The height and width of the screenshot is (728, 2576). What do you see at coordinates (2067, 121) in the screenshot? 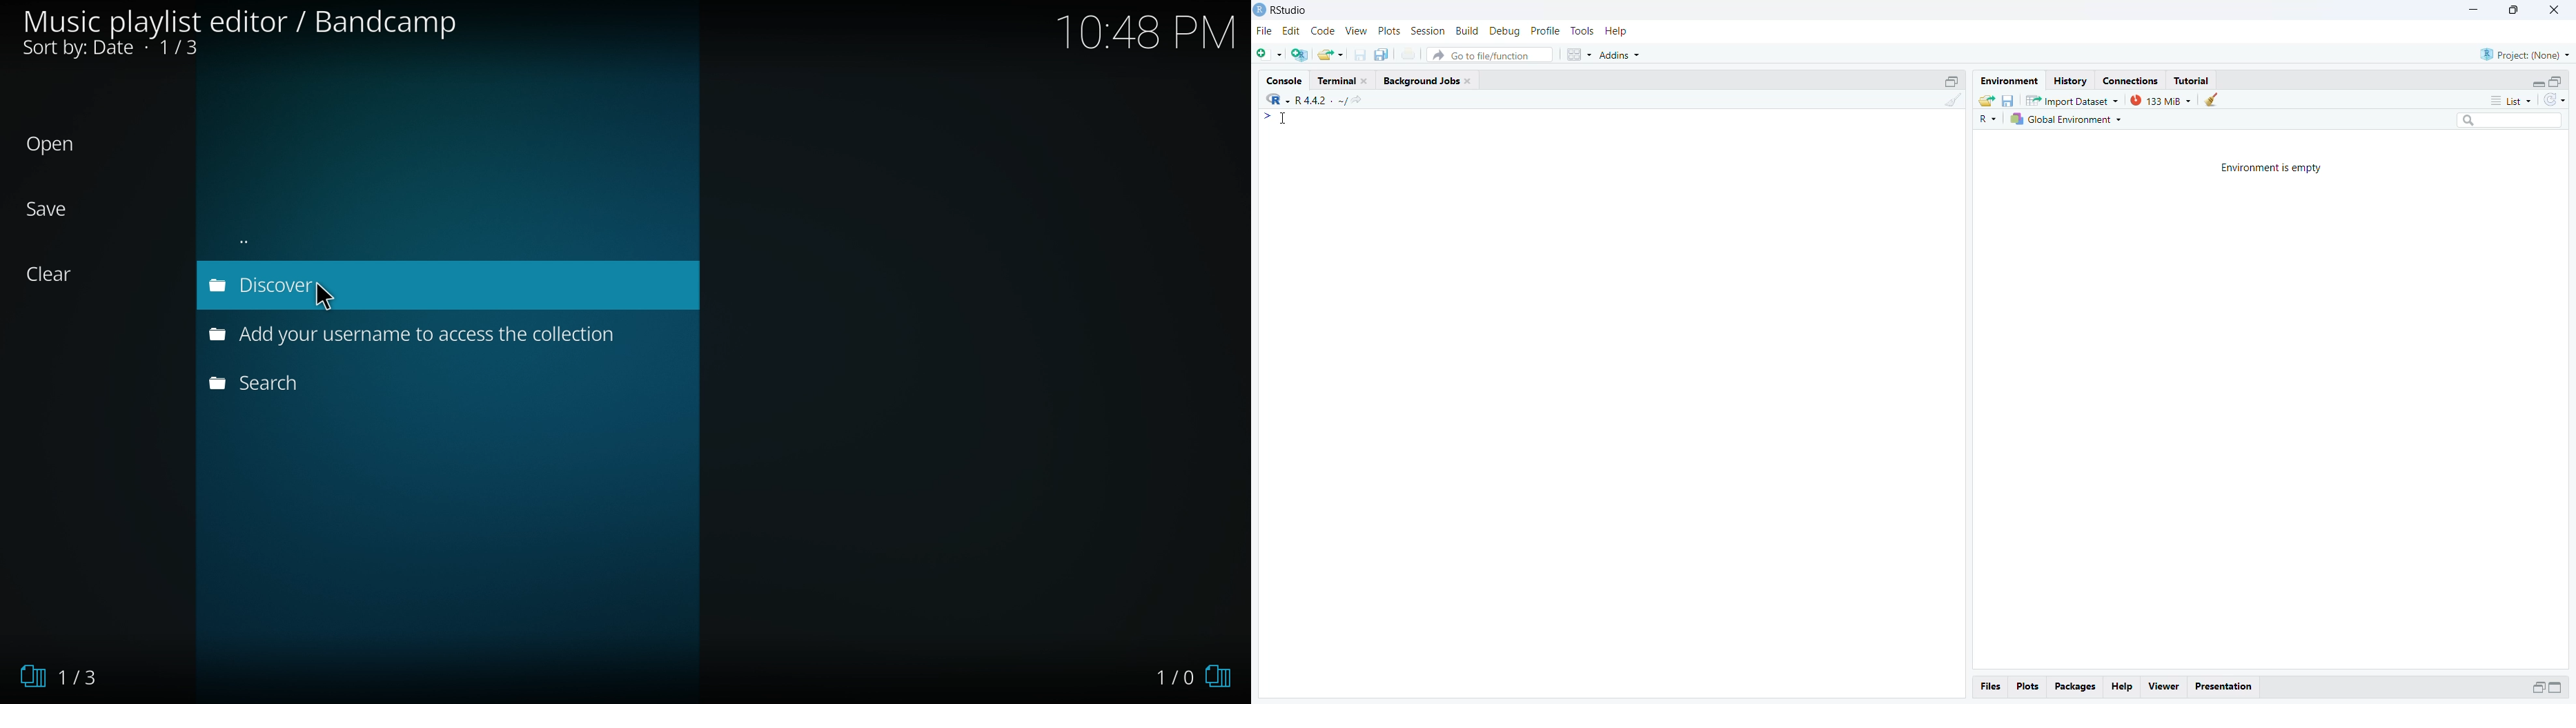
I see `Global Environment` at bounding box center [2067, 121].